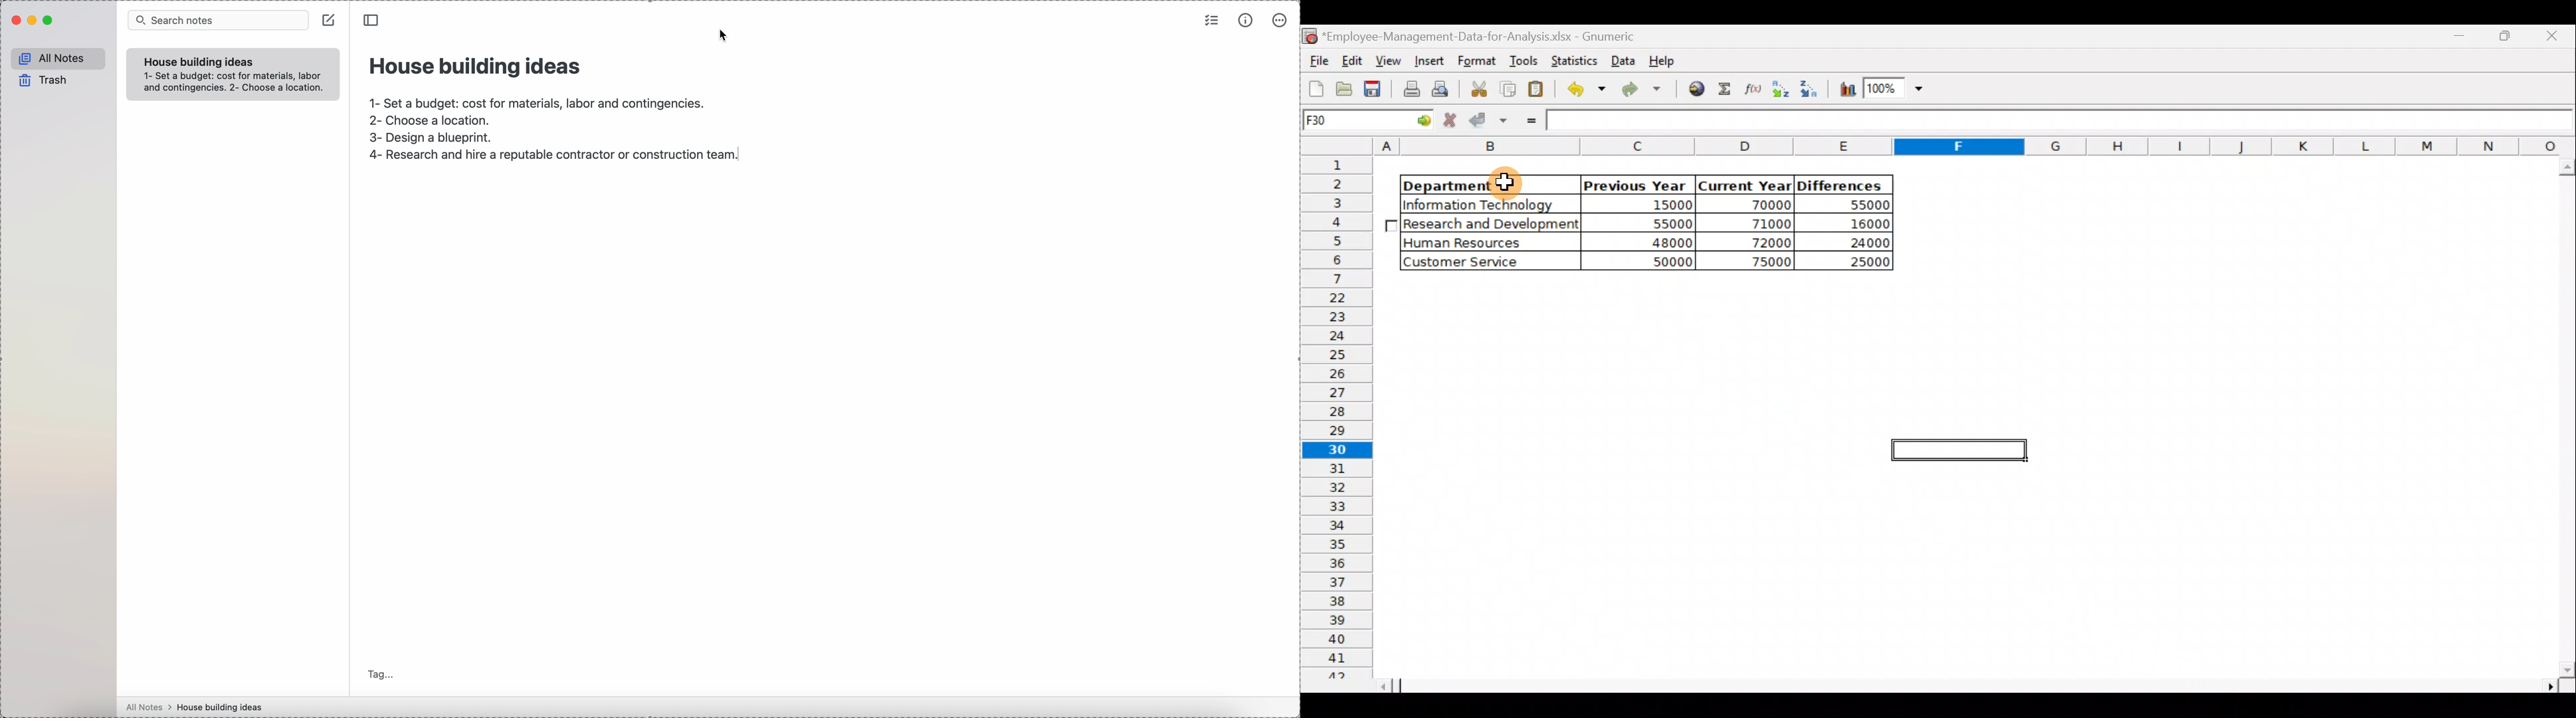  Describe the element at coordinates (1316, 88) in the screenshot. I see `Create a new workbook` at that location.